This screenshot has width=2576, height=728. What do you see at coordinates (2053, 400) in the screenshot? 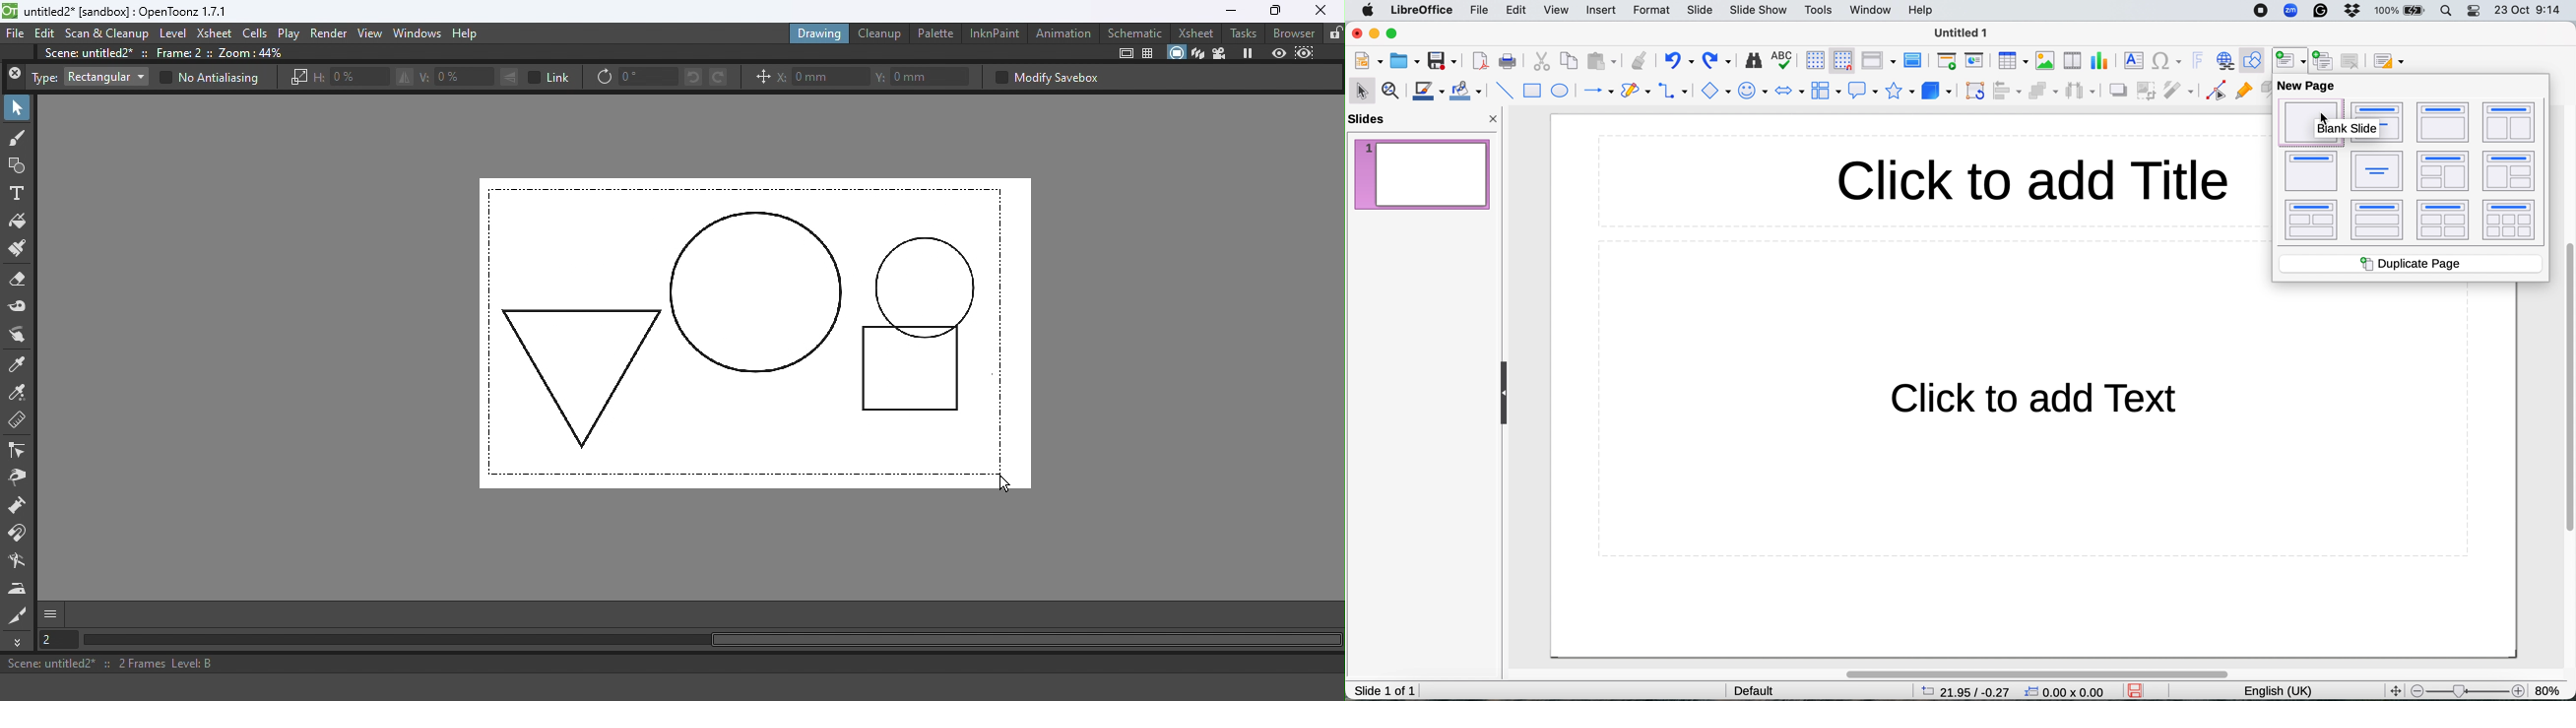
I see `text` at bounding box center [2053, 400].